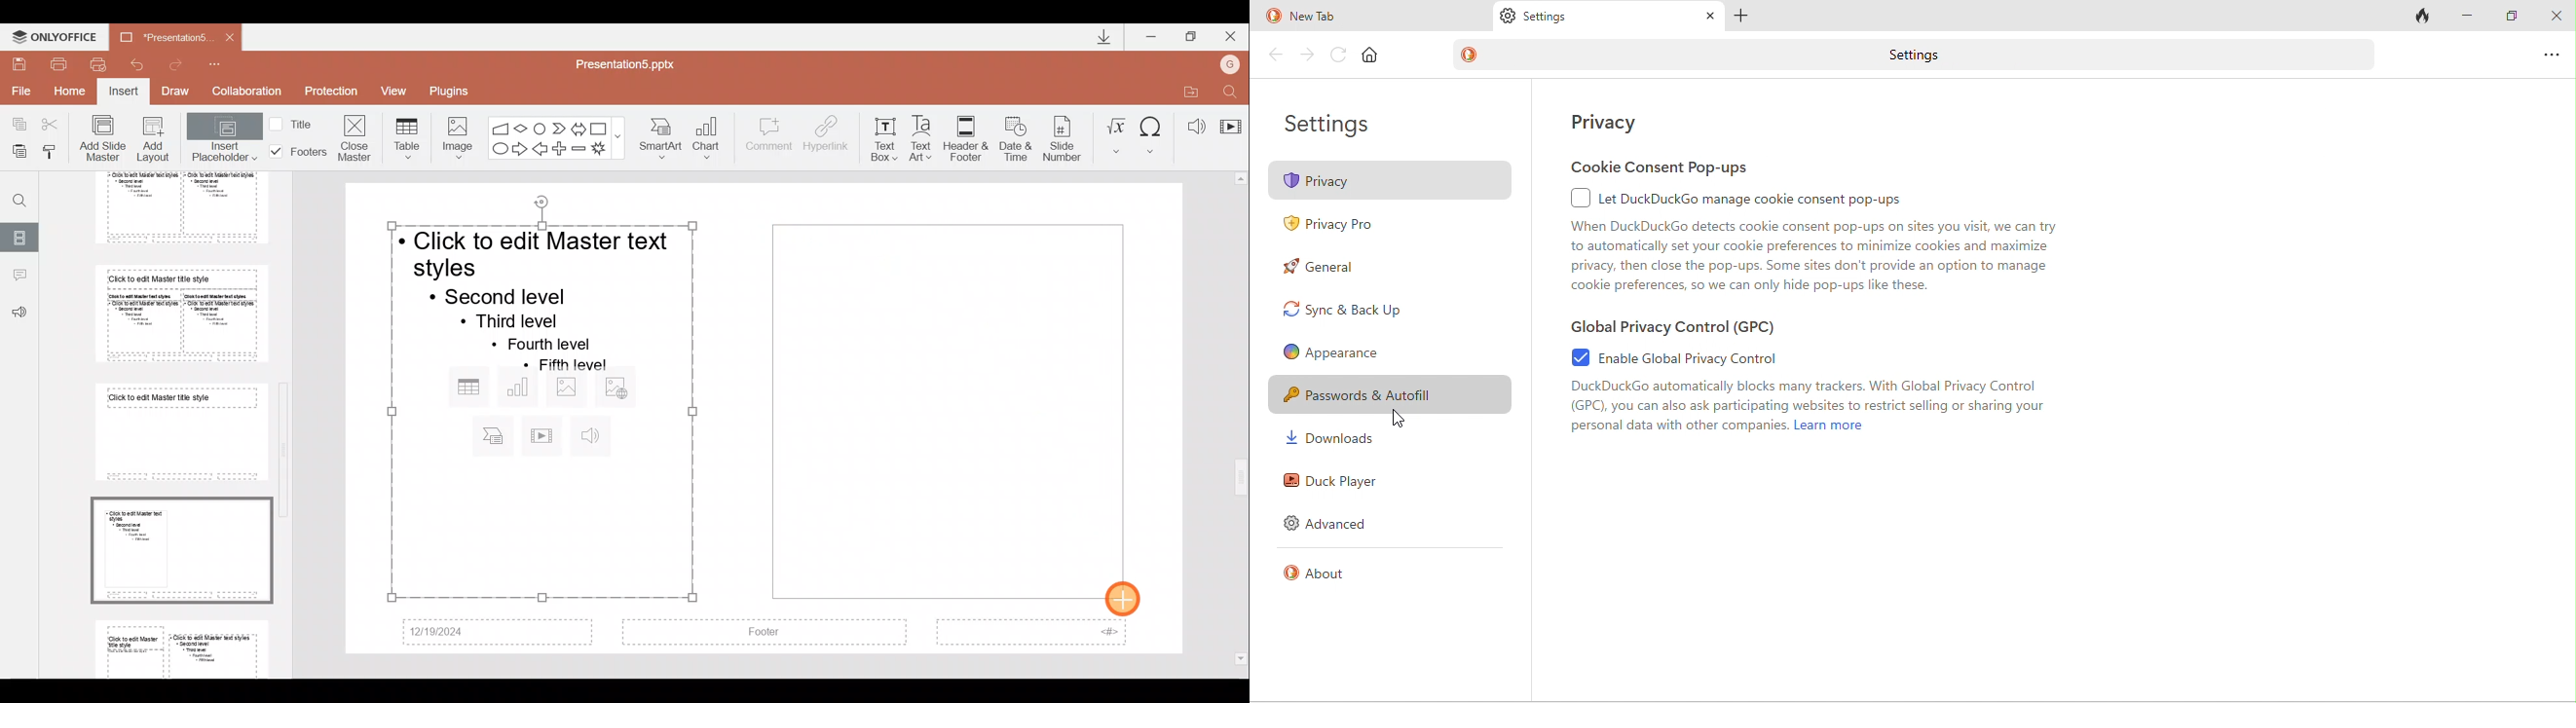 Image resolution: width=2576 pixels, height=728 pixels. I want to click on Slides, so click(21, 236).